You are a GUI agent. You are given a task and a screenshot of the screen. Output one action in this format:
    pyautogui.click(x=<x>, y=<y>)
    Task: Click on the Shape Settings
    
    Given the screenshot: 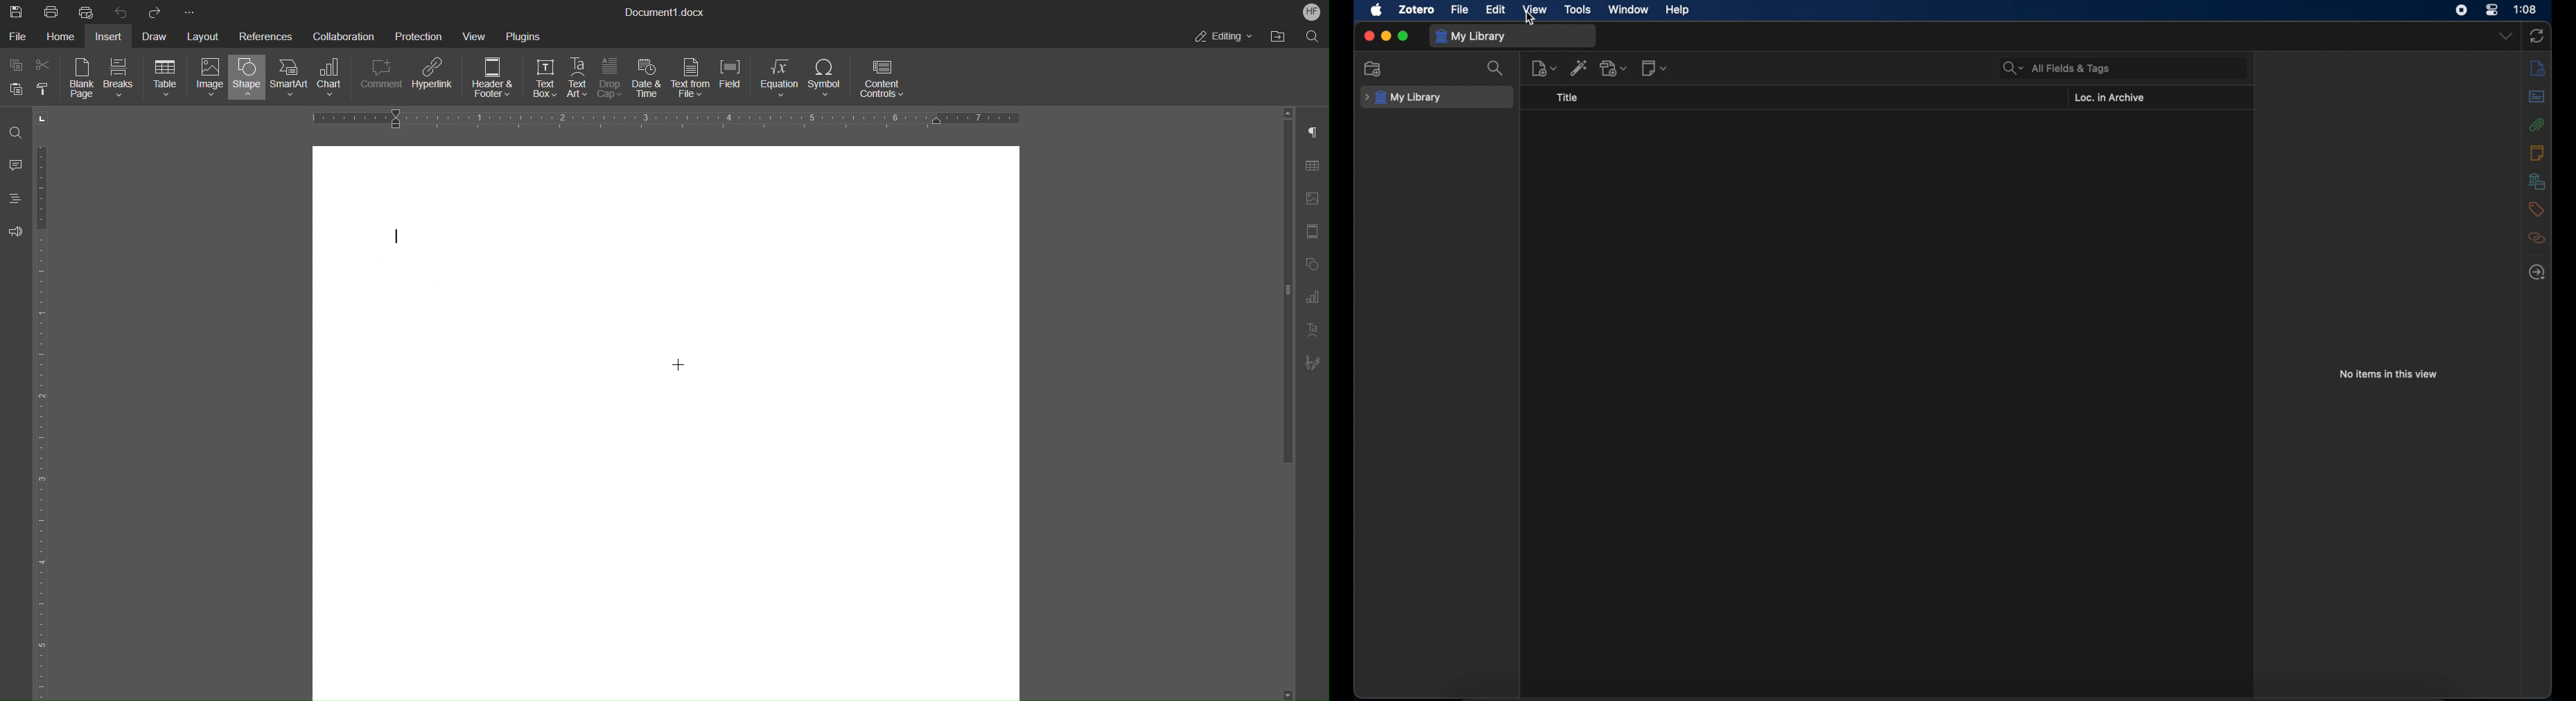 What is the action you would take?
    pyautogui.click(x=1315, y=263)
    